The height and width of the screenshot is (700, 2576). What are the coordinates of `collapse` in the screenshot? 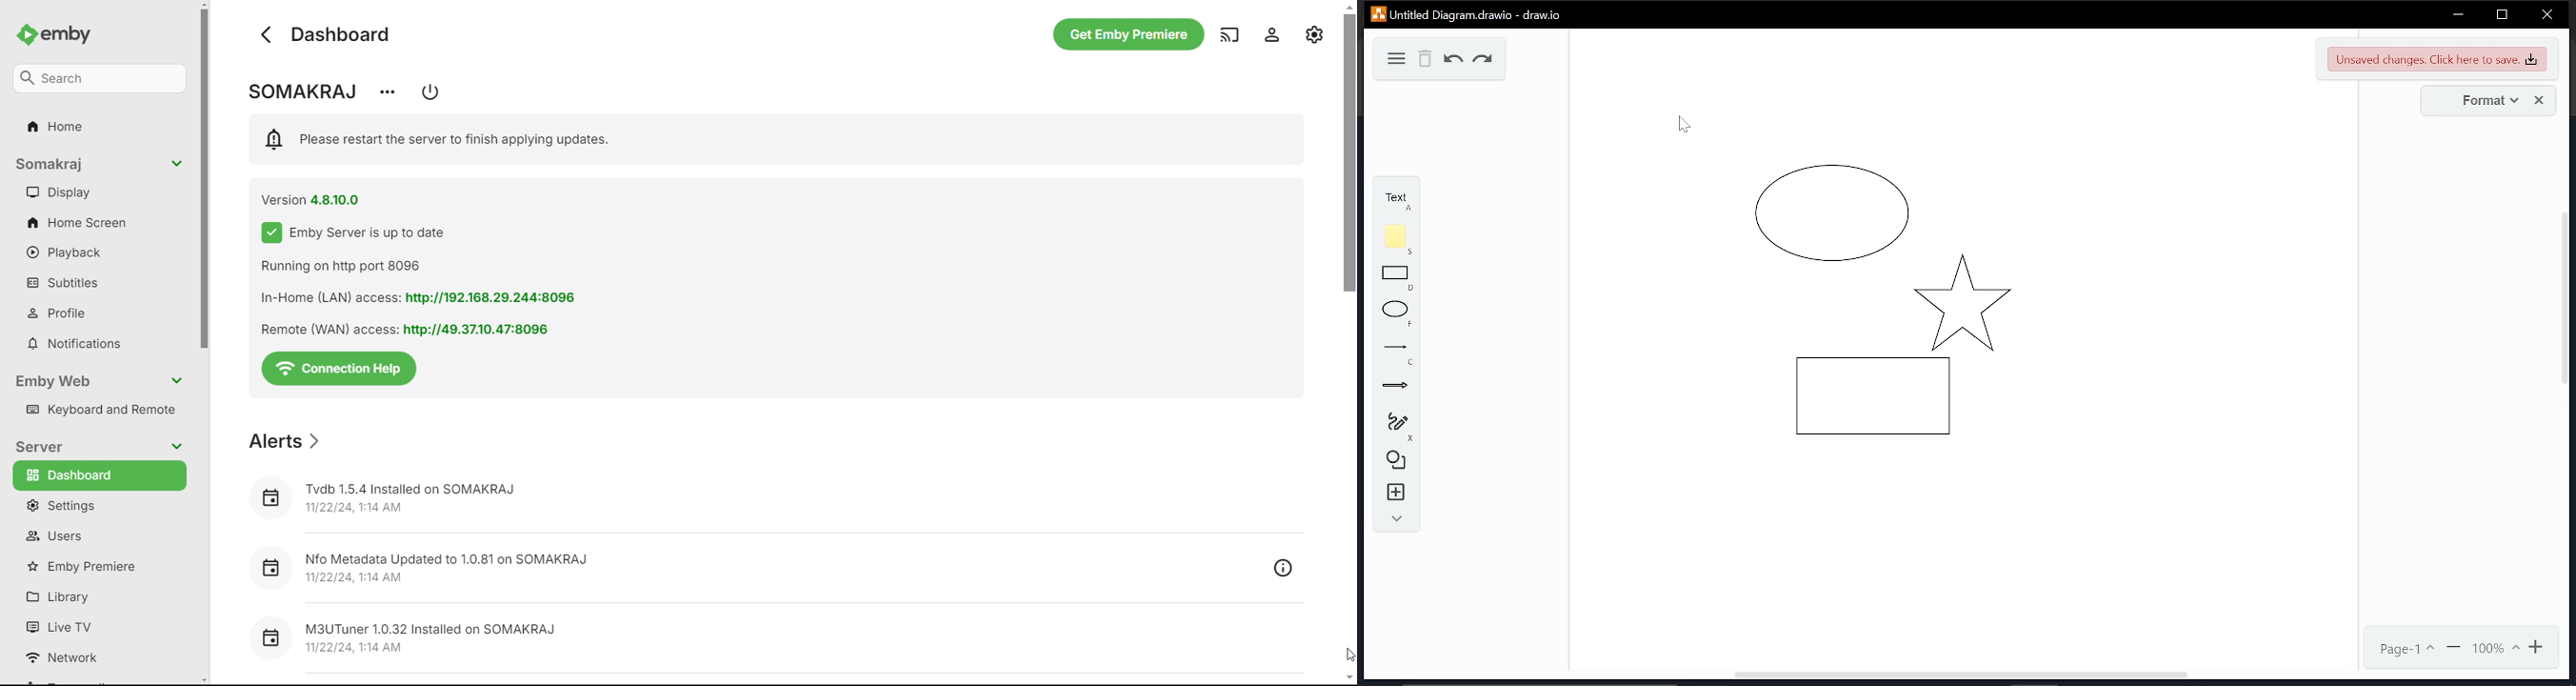 It's located at (1394, 519).